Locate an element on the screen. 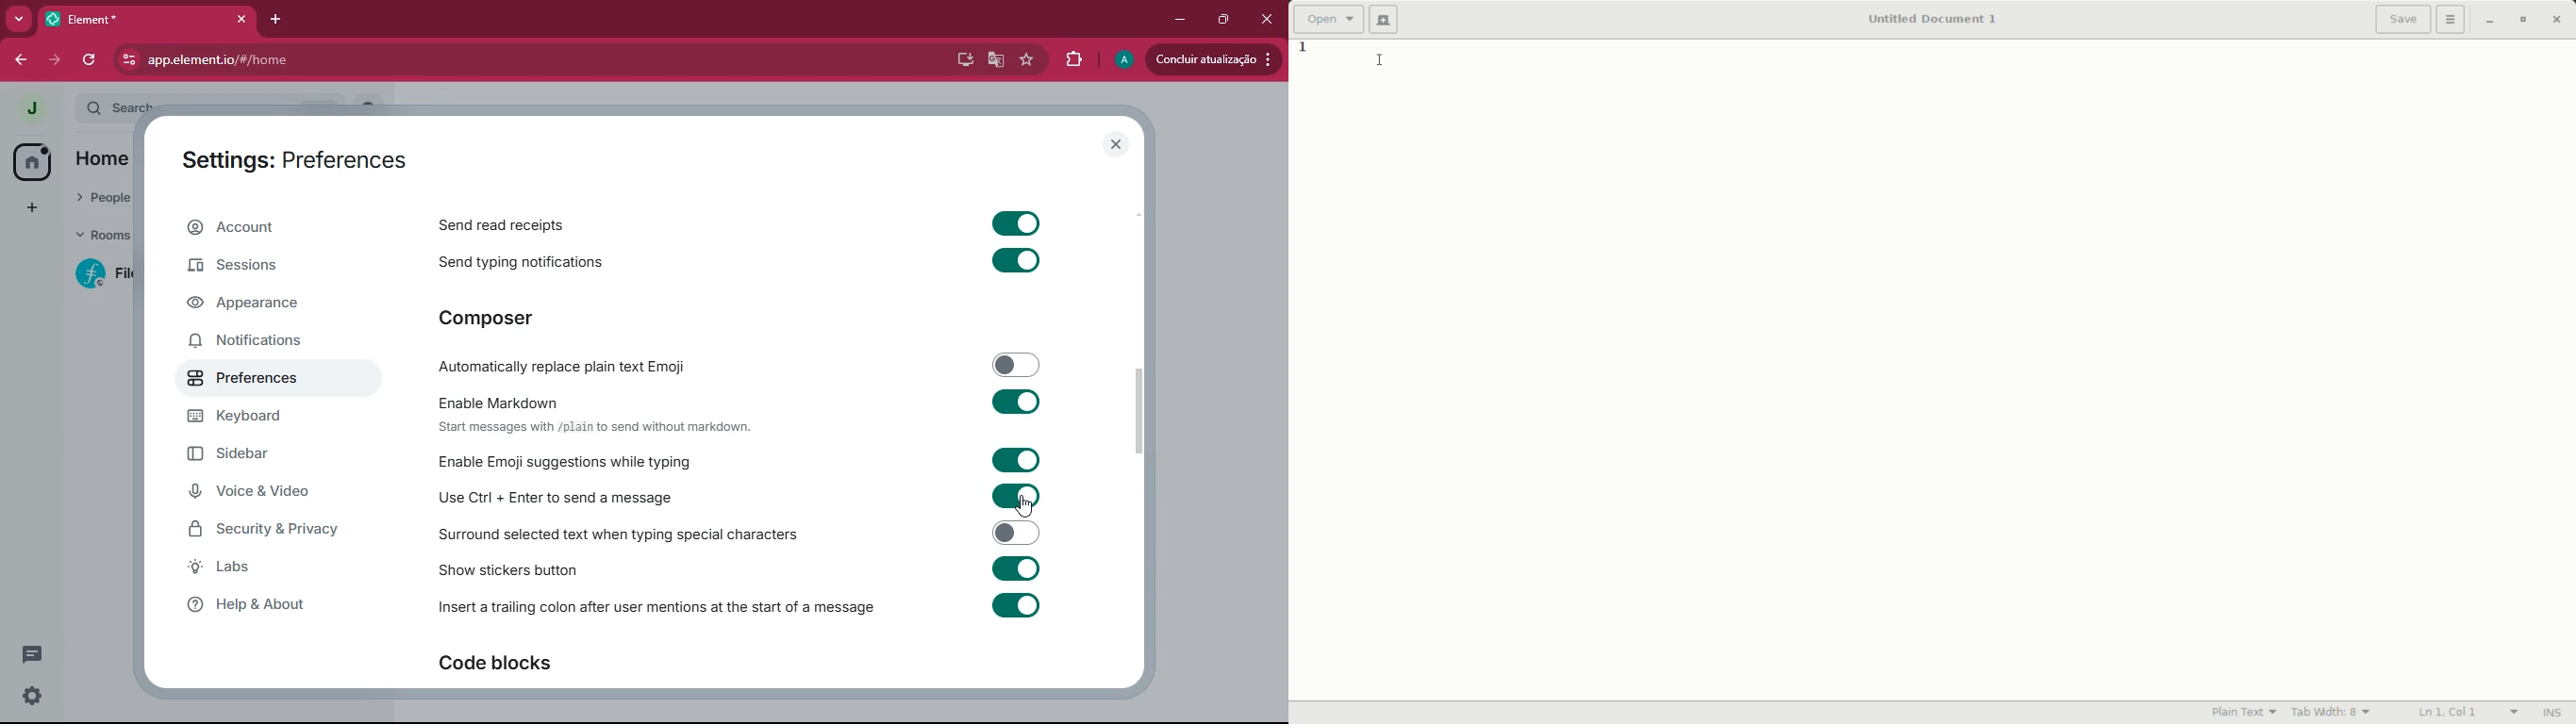 This screenshot has width=2576, height=728. new document is located at coordinates (1384, 20).